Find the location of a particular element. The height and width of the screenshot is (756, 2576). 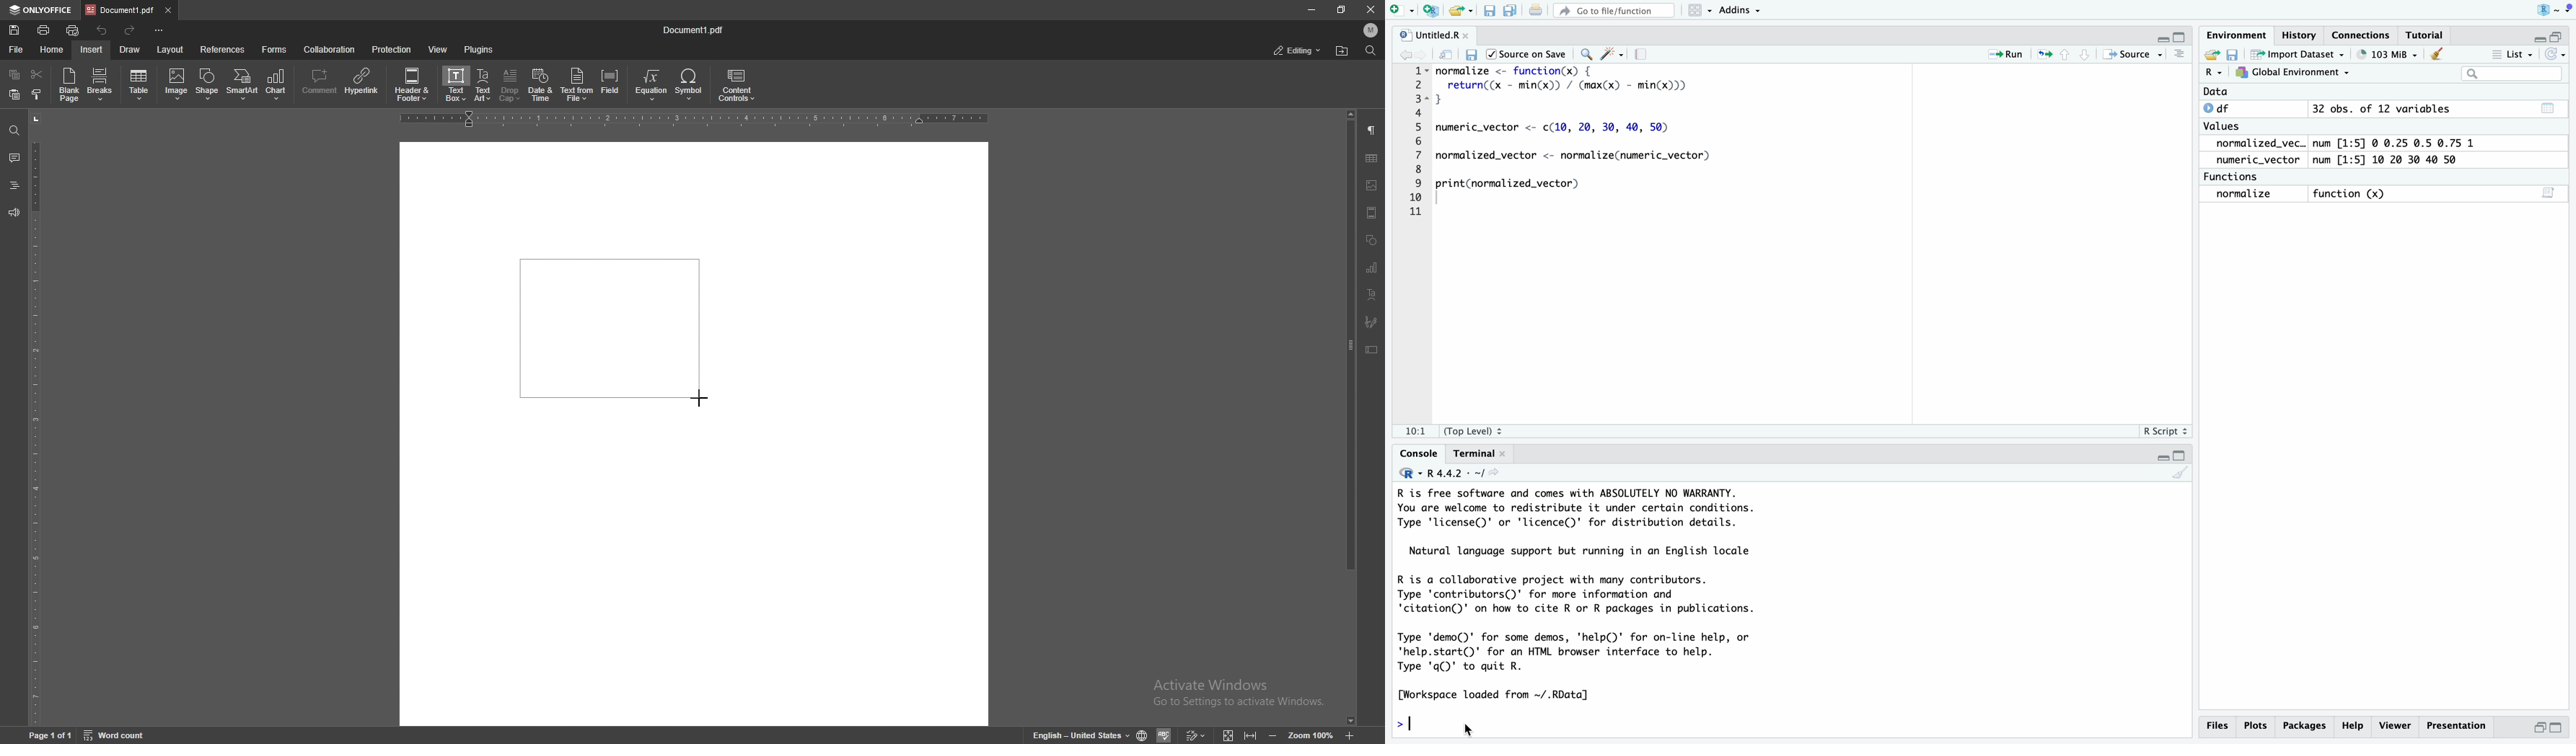

cut is located at coordinates (37, 74).